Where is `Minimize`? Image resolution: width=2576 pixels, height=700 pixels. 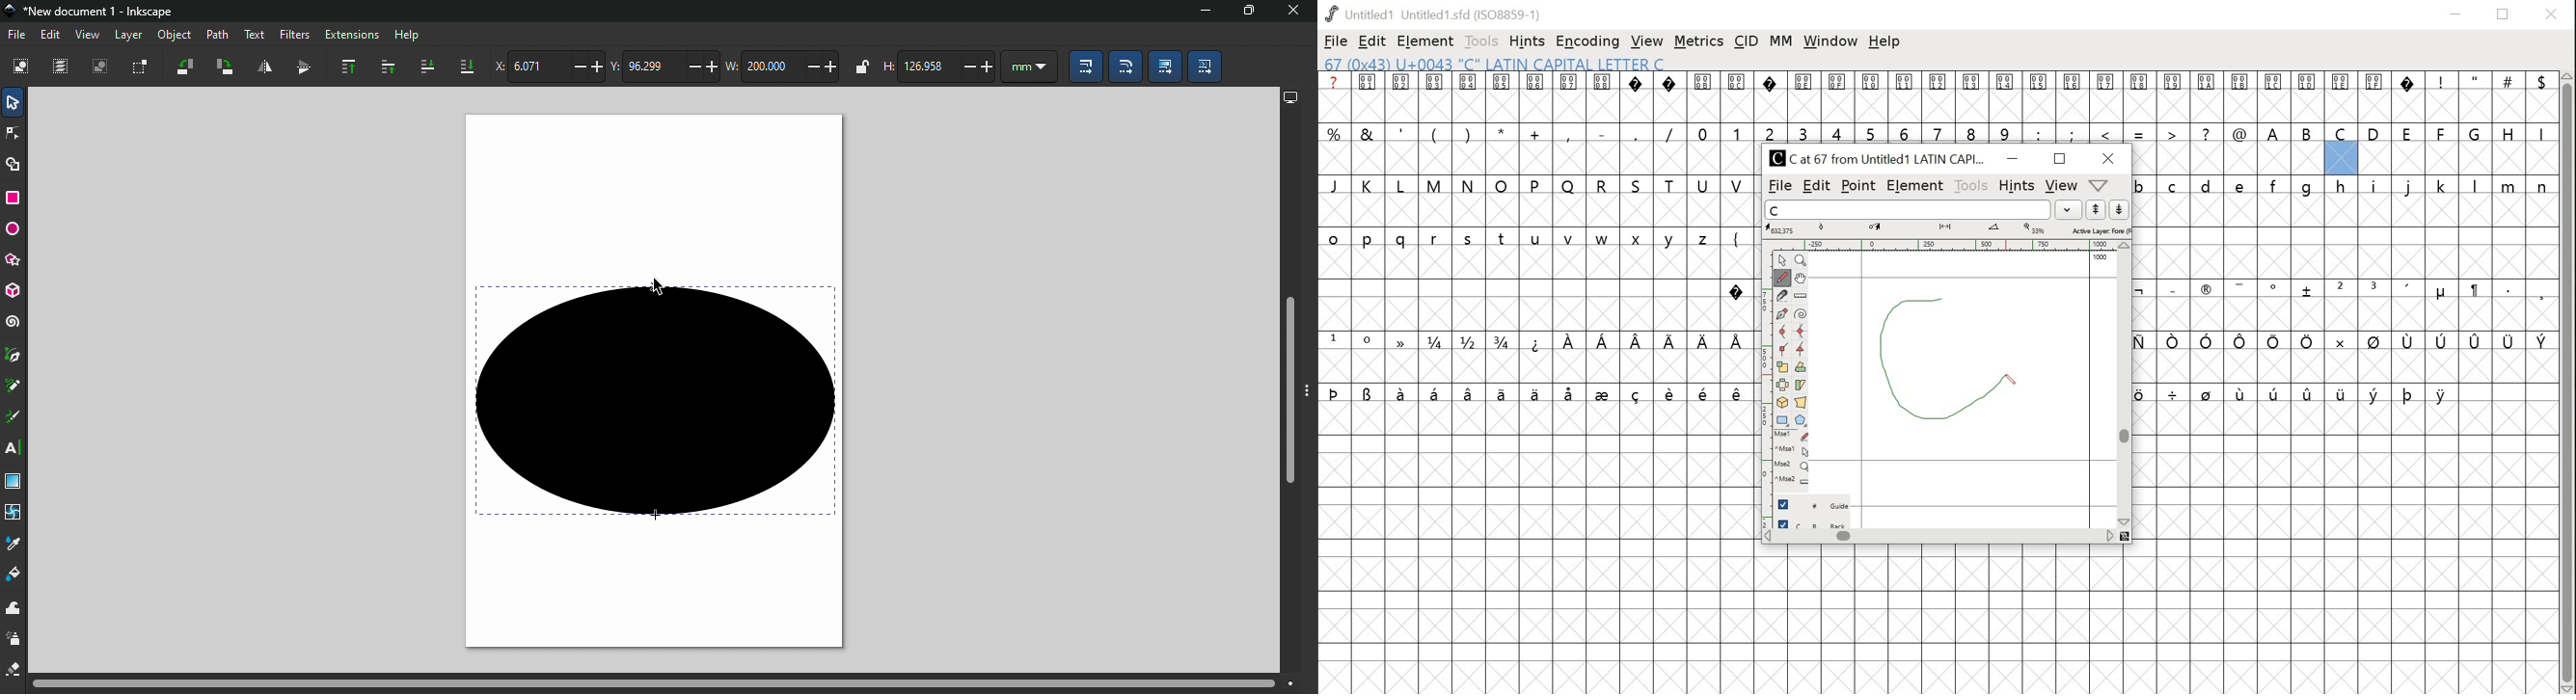 Minimize is located at coordinates (1199, 12).